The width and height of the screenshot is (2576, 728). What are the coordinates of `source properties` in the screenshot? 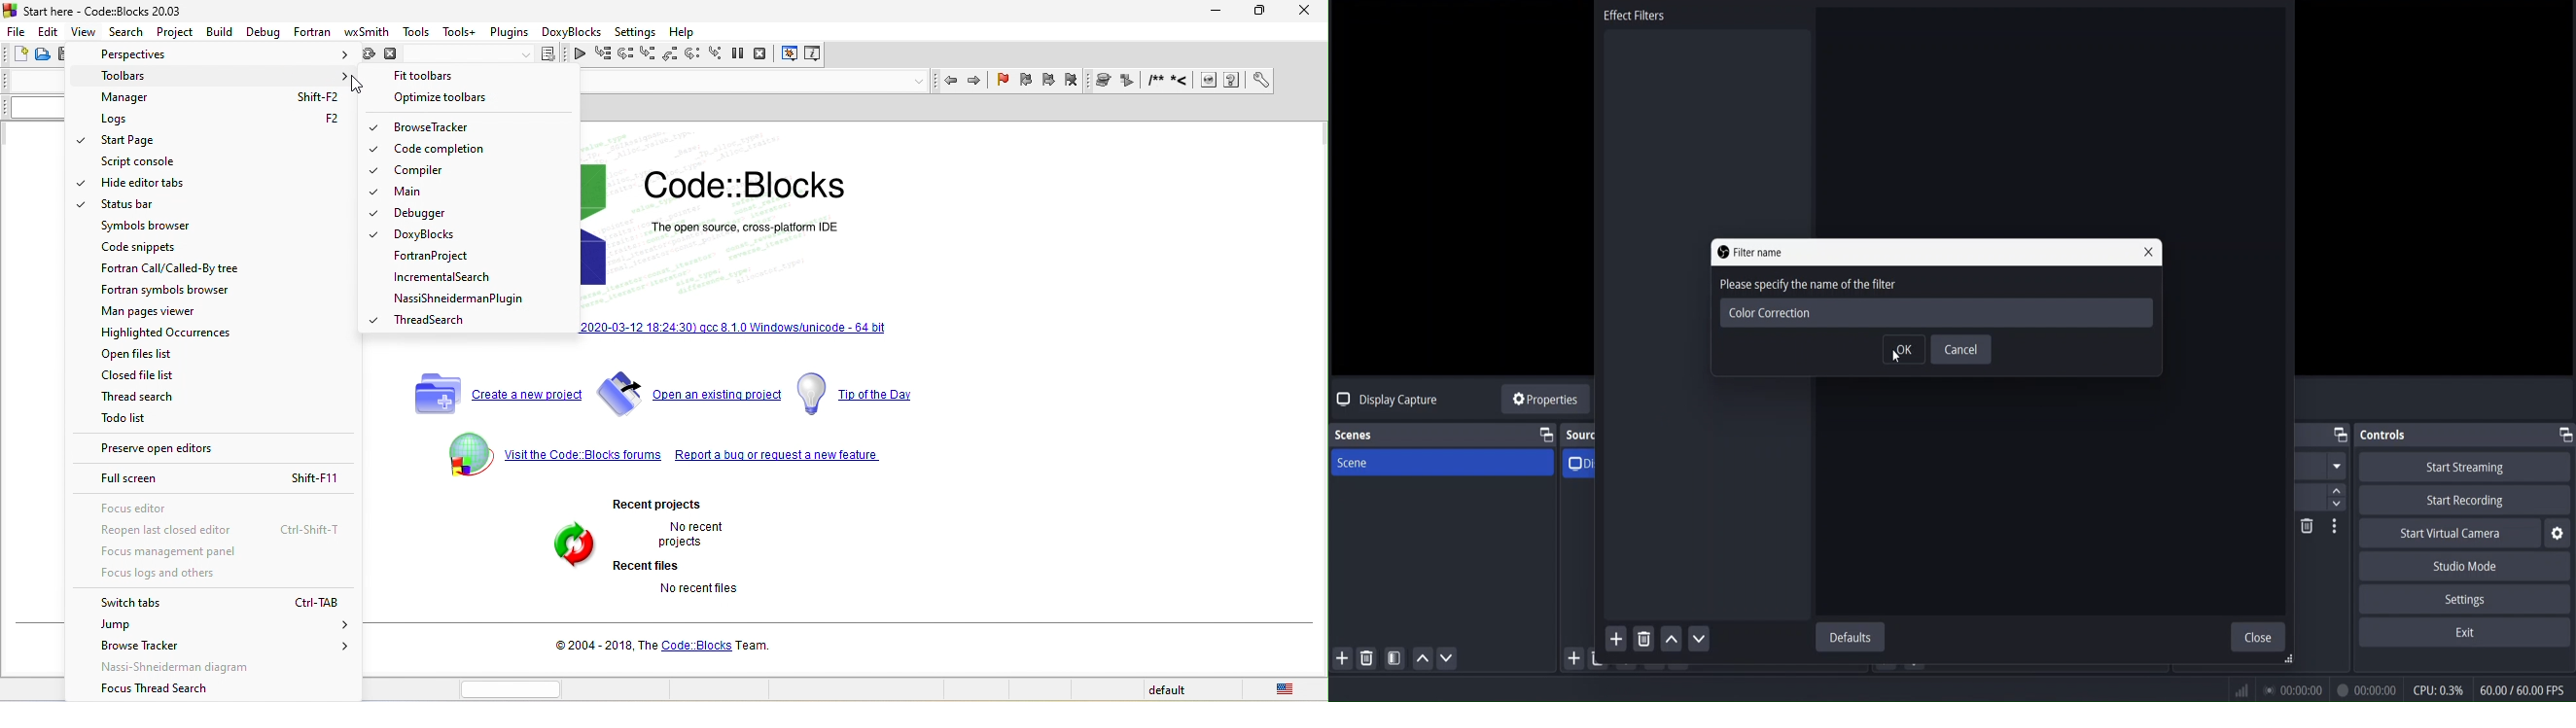 It's located at (1545, 401).